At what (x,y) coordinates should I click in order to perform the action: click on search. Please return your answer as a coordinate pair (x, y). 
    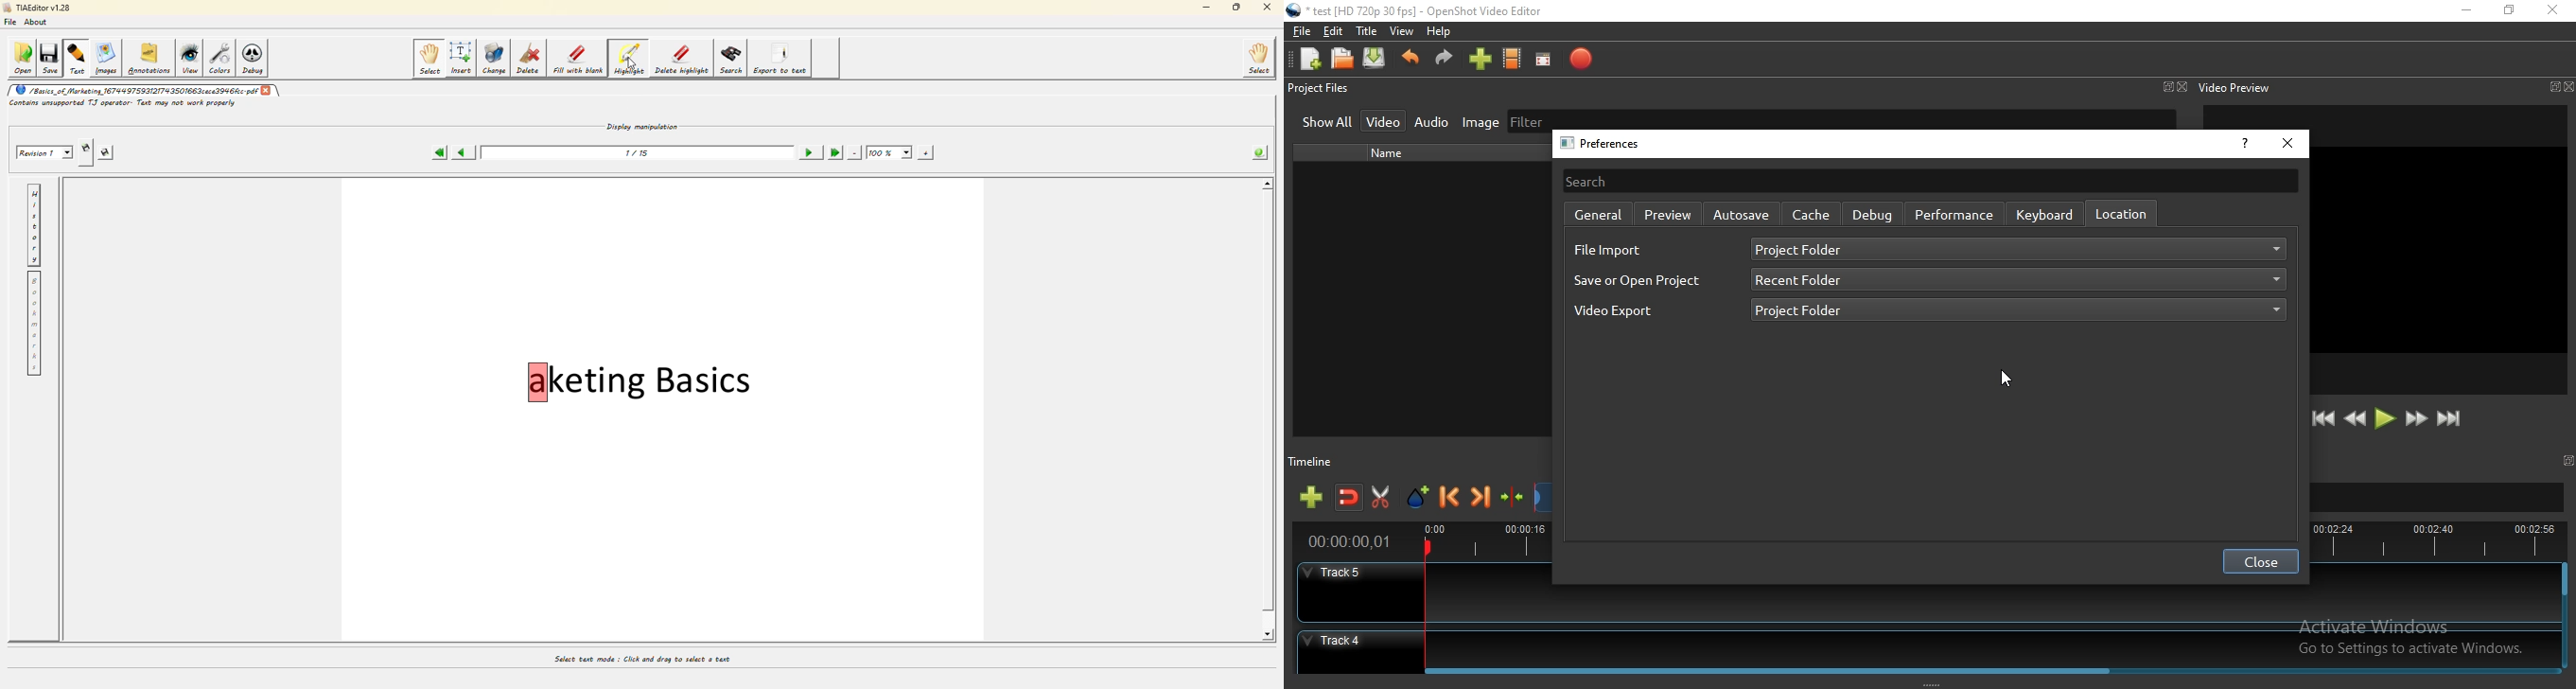
    Looking at the image, I should click on (1930, 180).